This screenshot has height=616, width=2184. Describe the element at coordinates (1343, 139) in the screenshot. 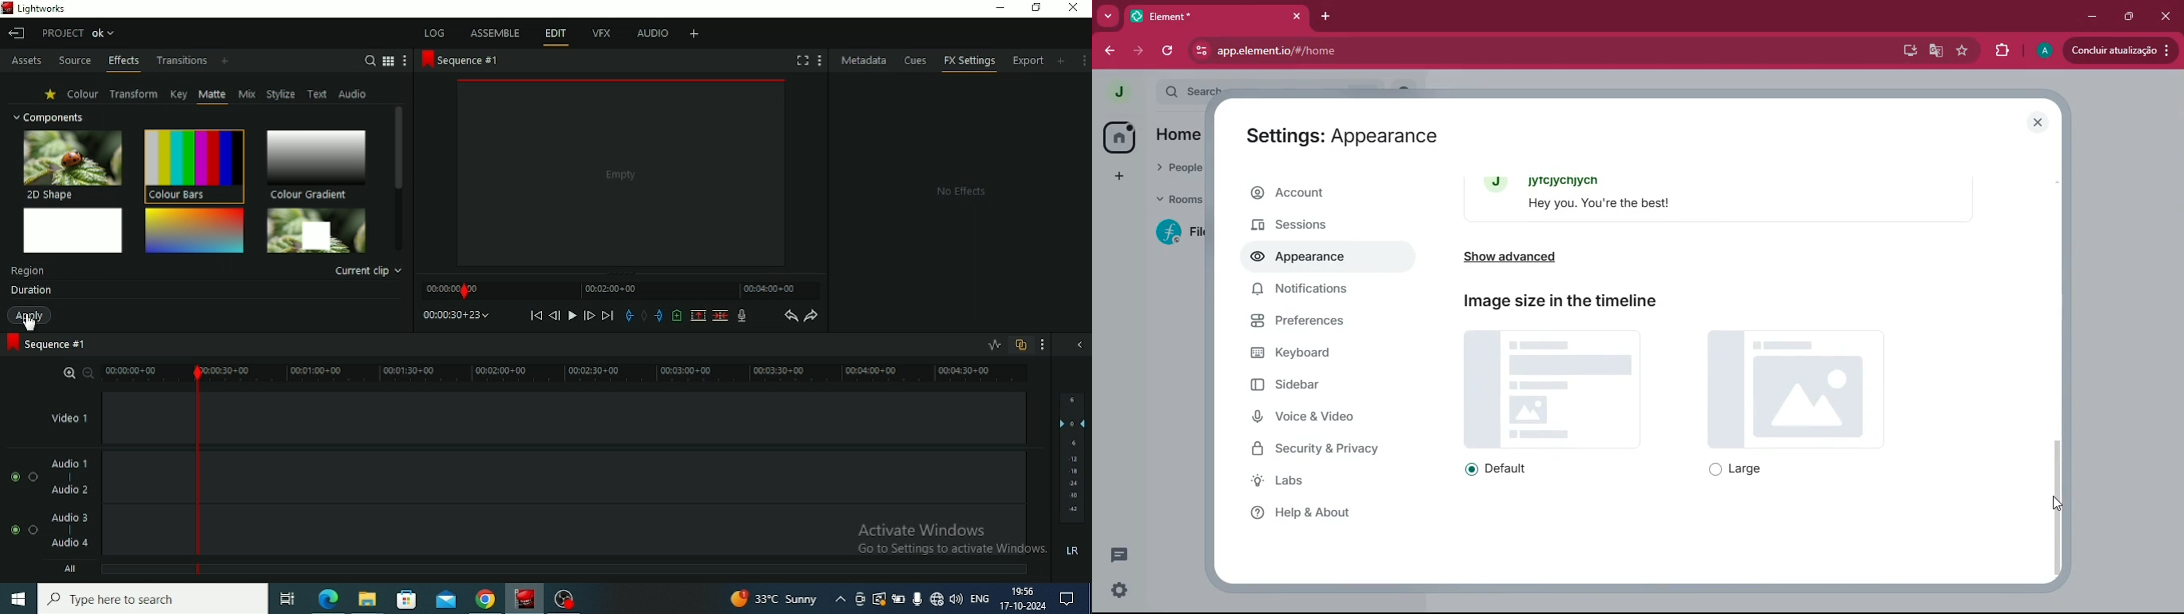

I see `Settings: Appearance` at that location.